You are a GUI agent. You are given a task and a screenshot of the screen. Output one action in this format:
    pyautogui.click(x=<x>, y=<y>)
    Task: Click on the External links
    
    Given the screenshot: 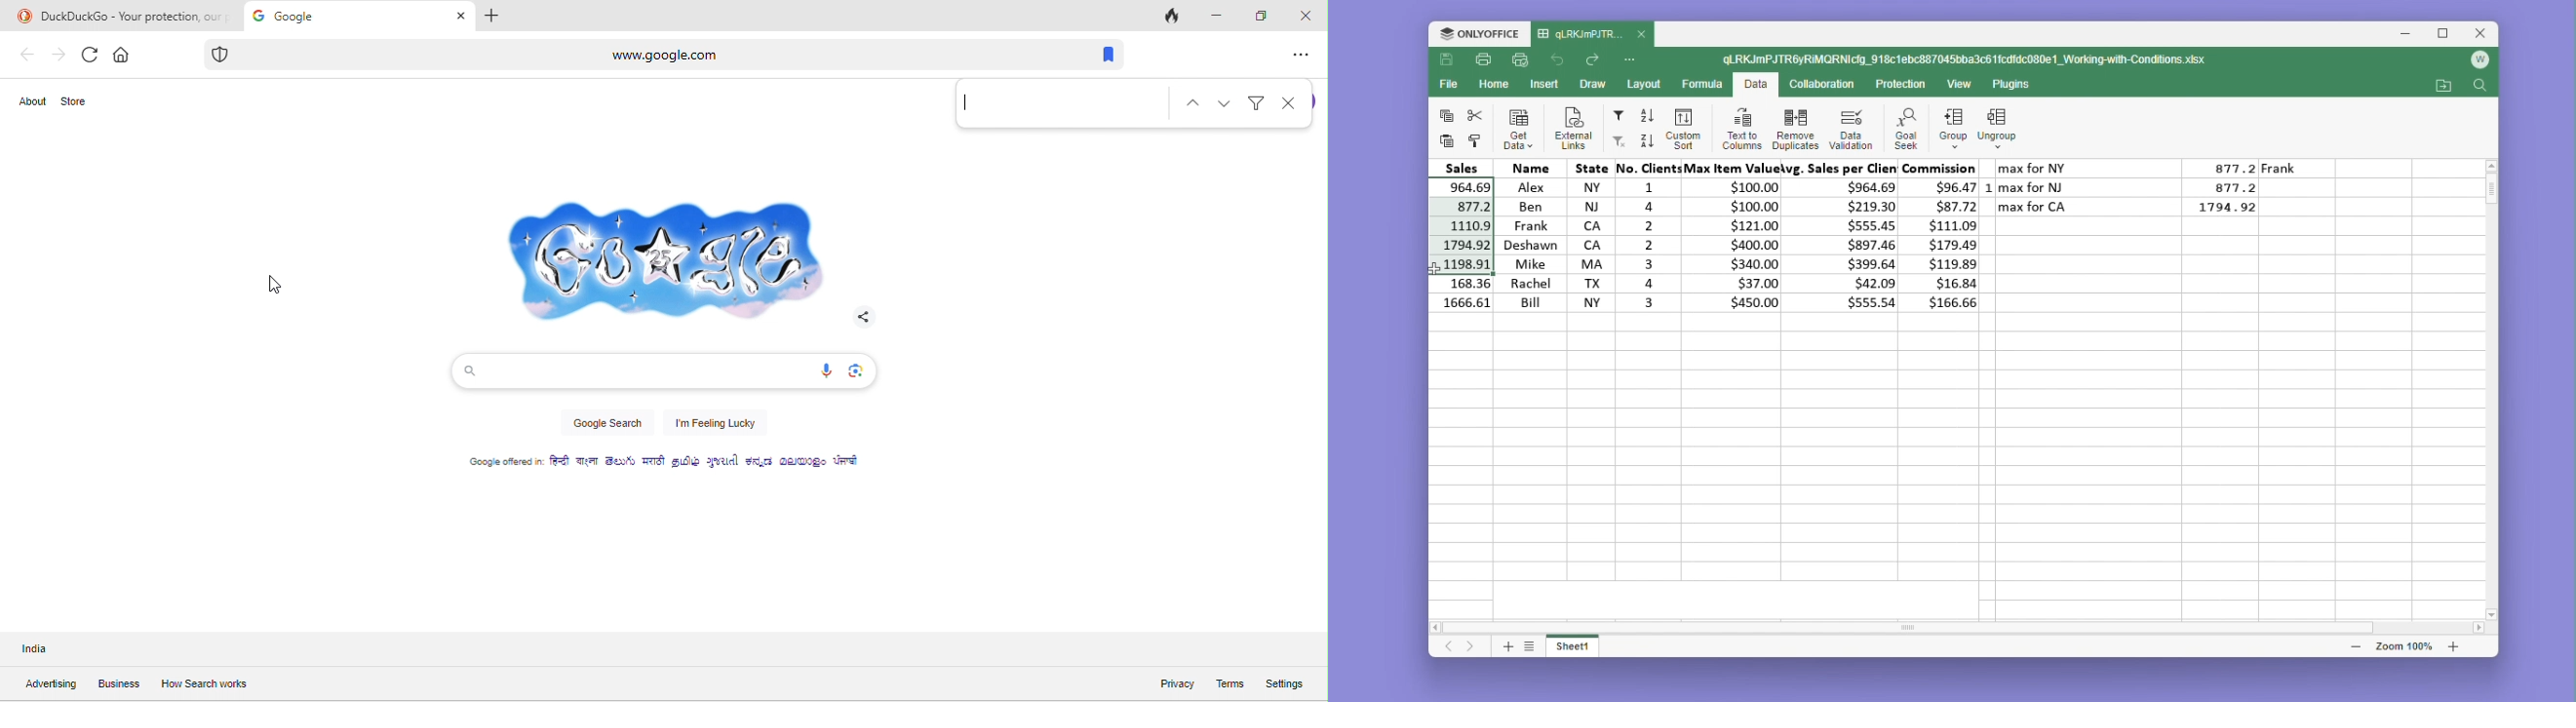 What is the action you would take?
    pyautogui.click(x=1570, y=129)
    